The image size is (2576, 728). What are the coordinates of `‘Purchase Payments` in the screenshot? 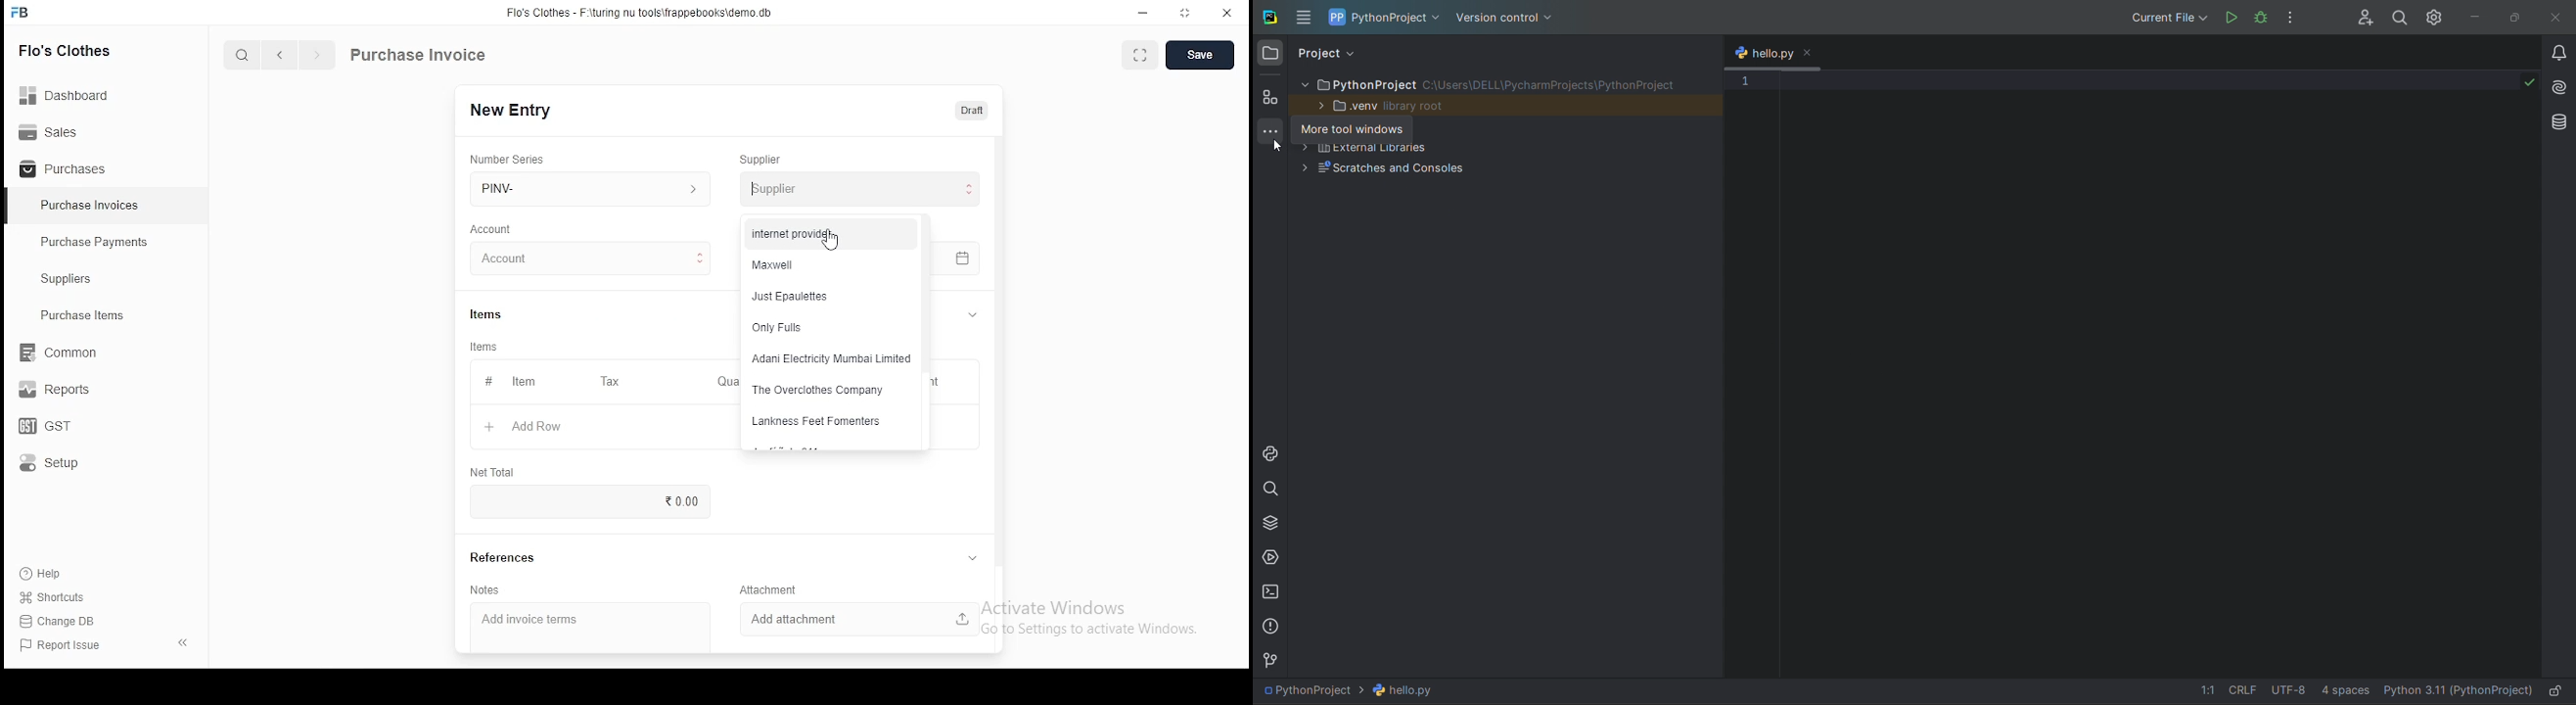 It's located at (96, 242).